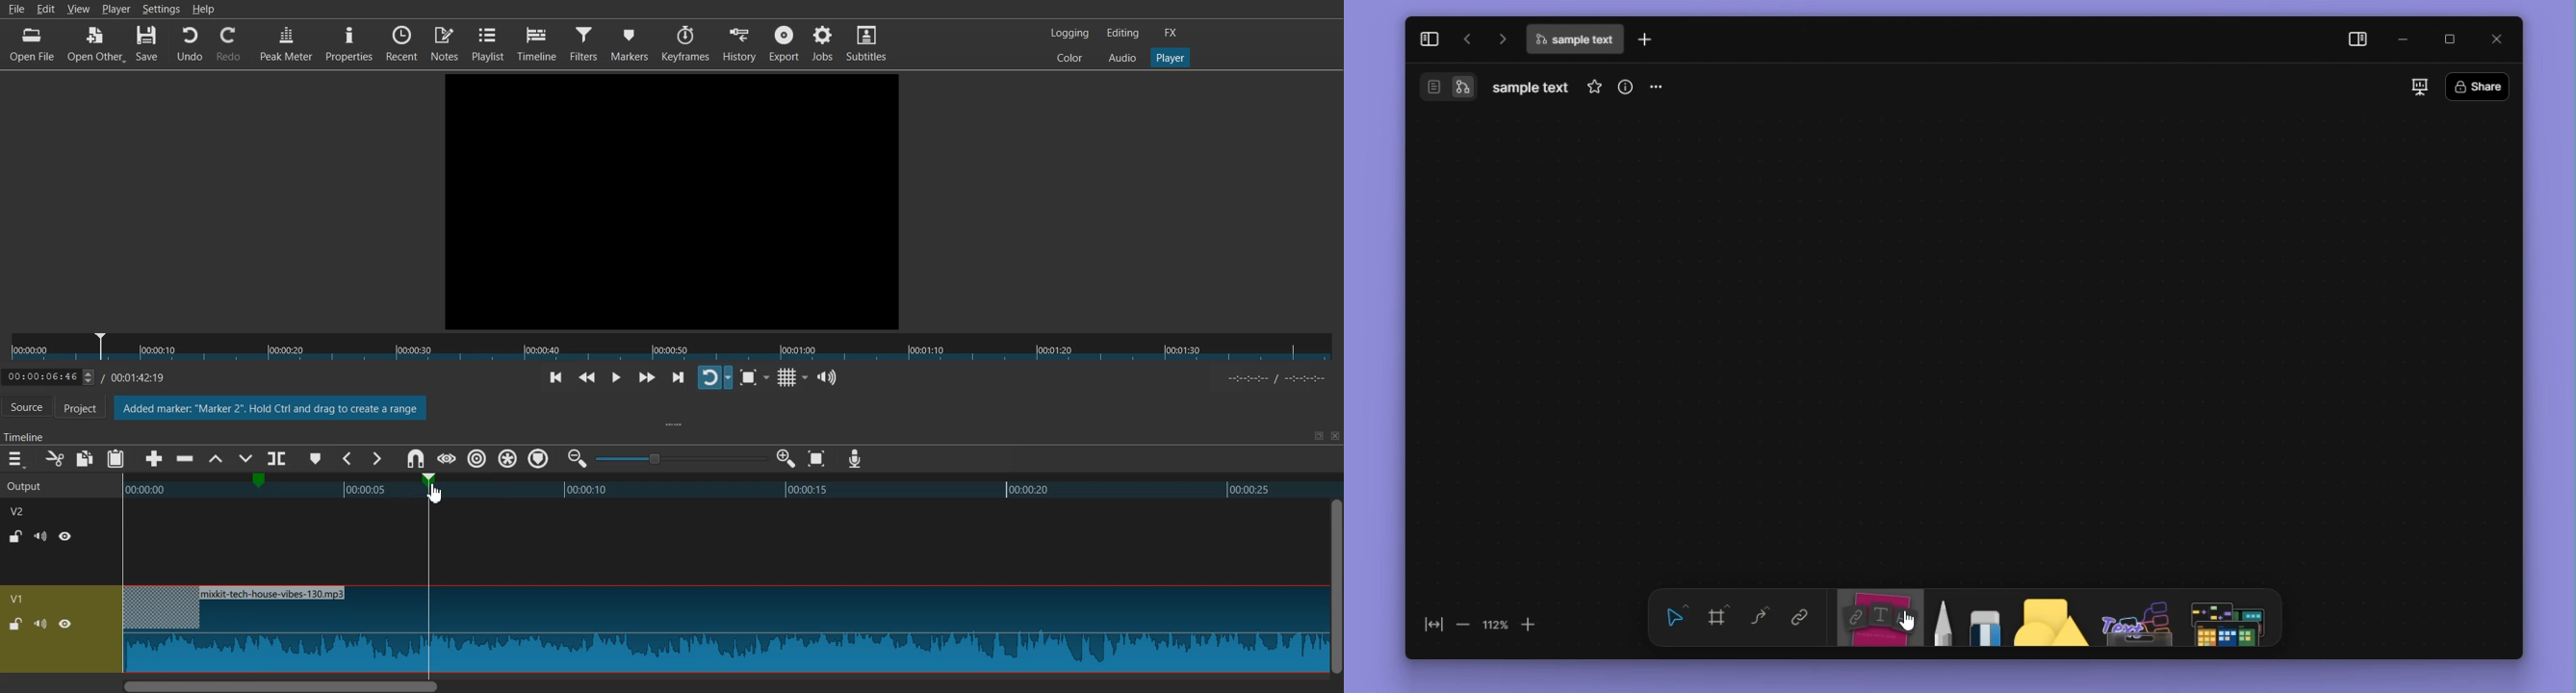 The width and height of the screenshot is (2576, 700). What do you see at coordinates (244, 460) in the screenshot?
I see `Overwrite` at bounding box center [244, 460].